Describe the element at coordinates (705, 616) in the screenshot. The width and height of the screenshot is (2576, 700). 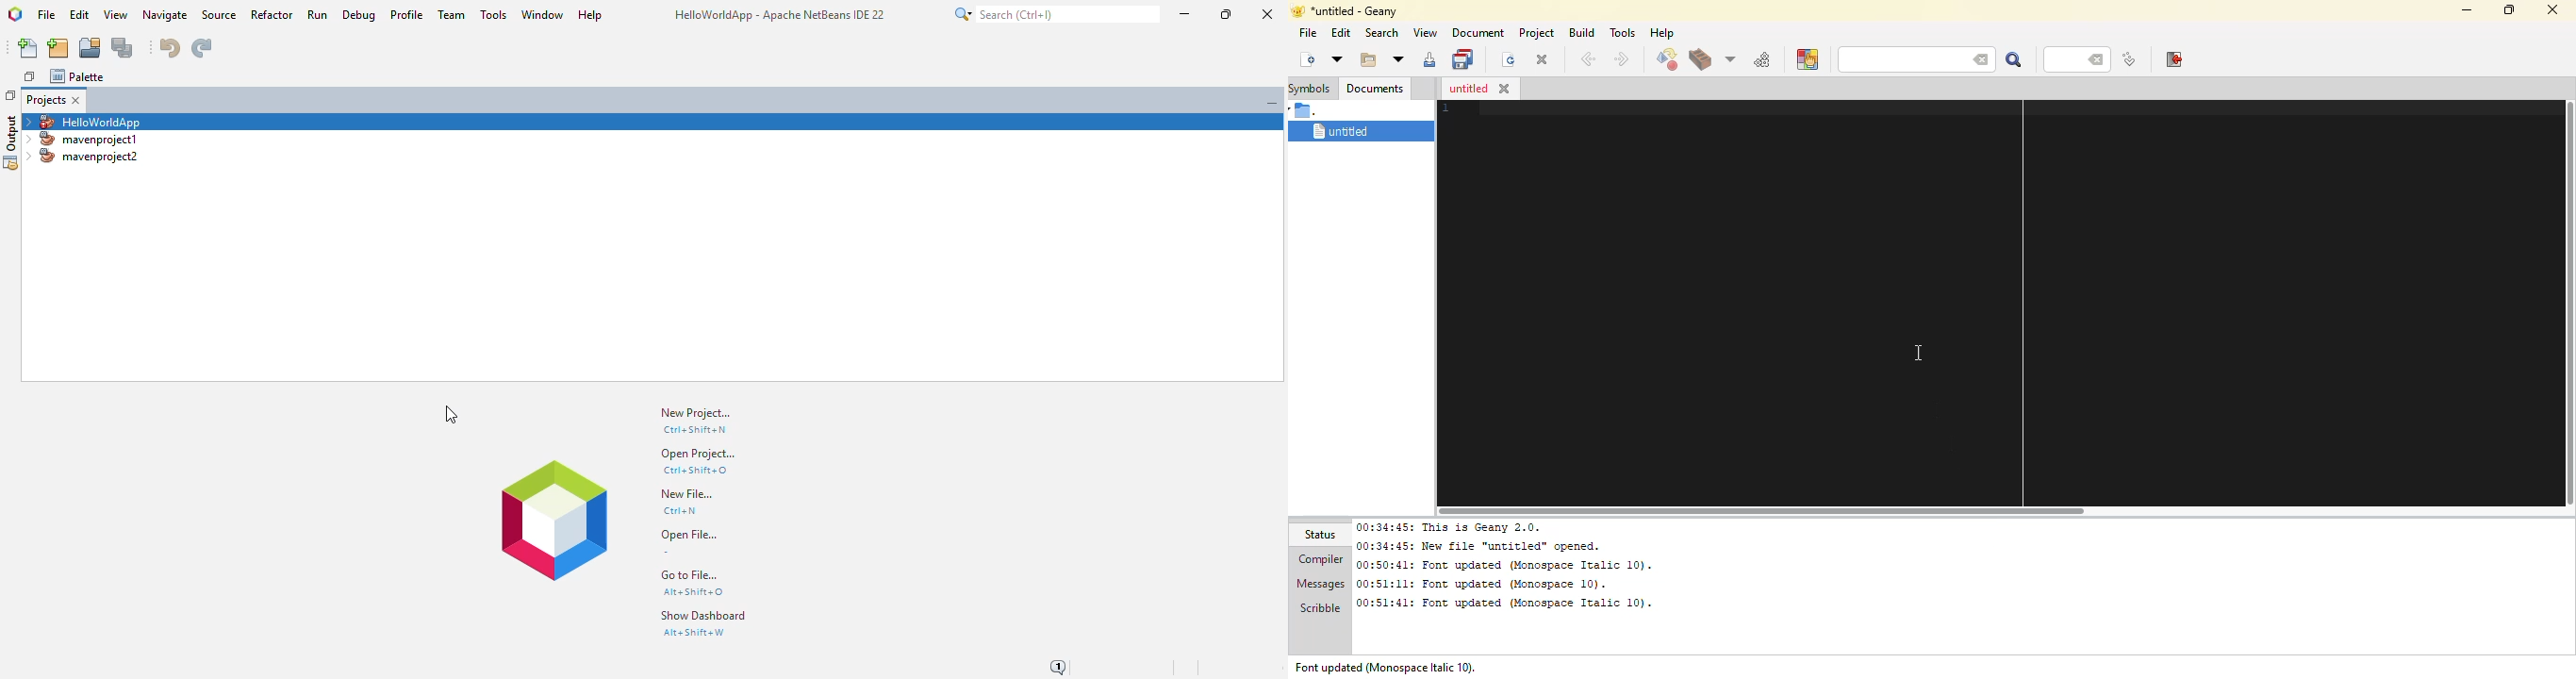
I see `show dashboard` at that location.